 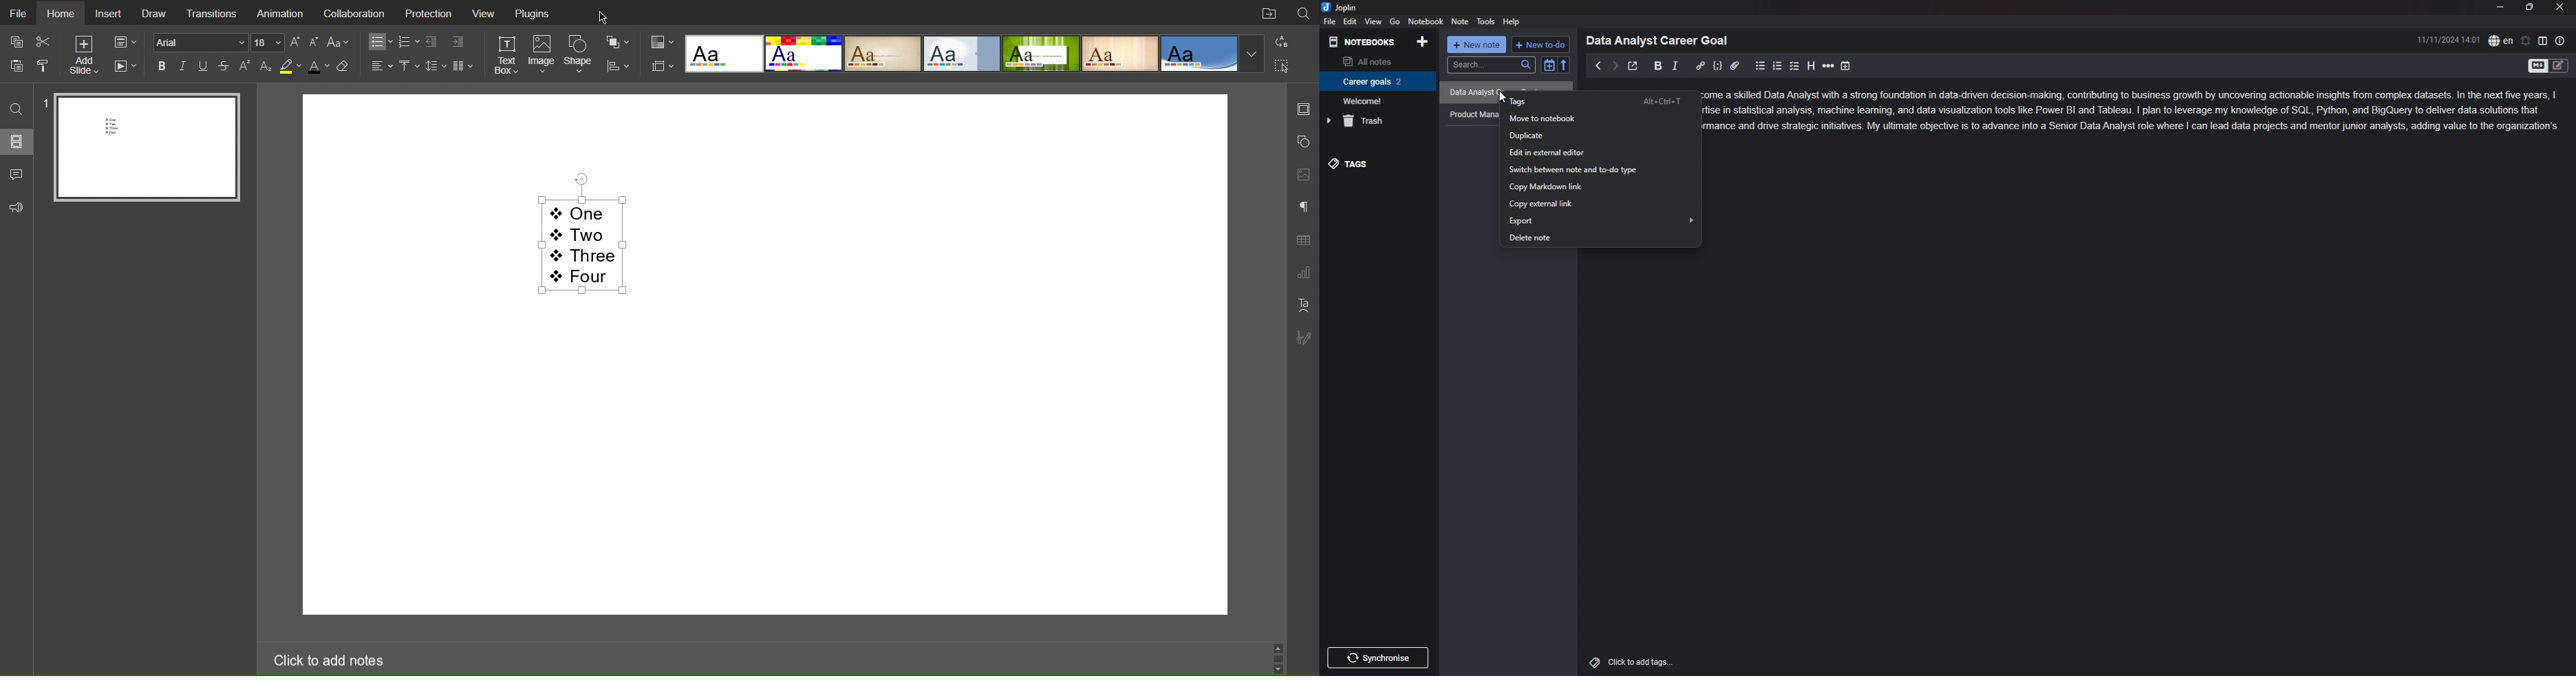 What do you see at coordinates (1600, 187) in the screenshot?
I see `copy markdown link` at bounding box center [1600, 187].